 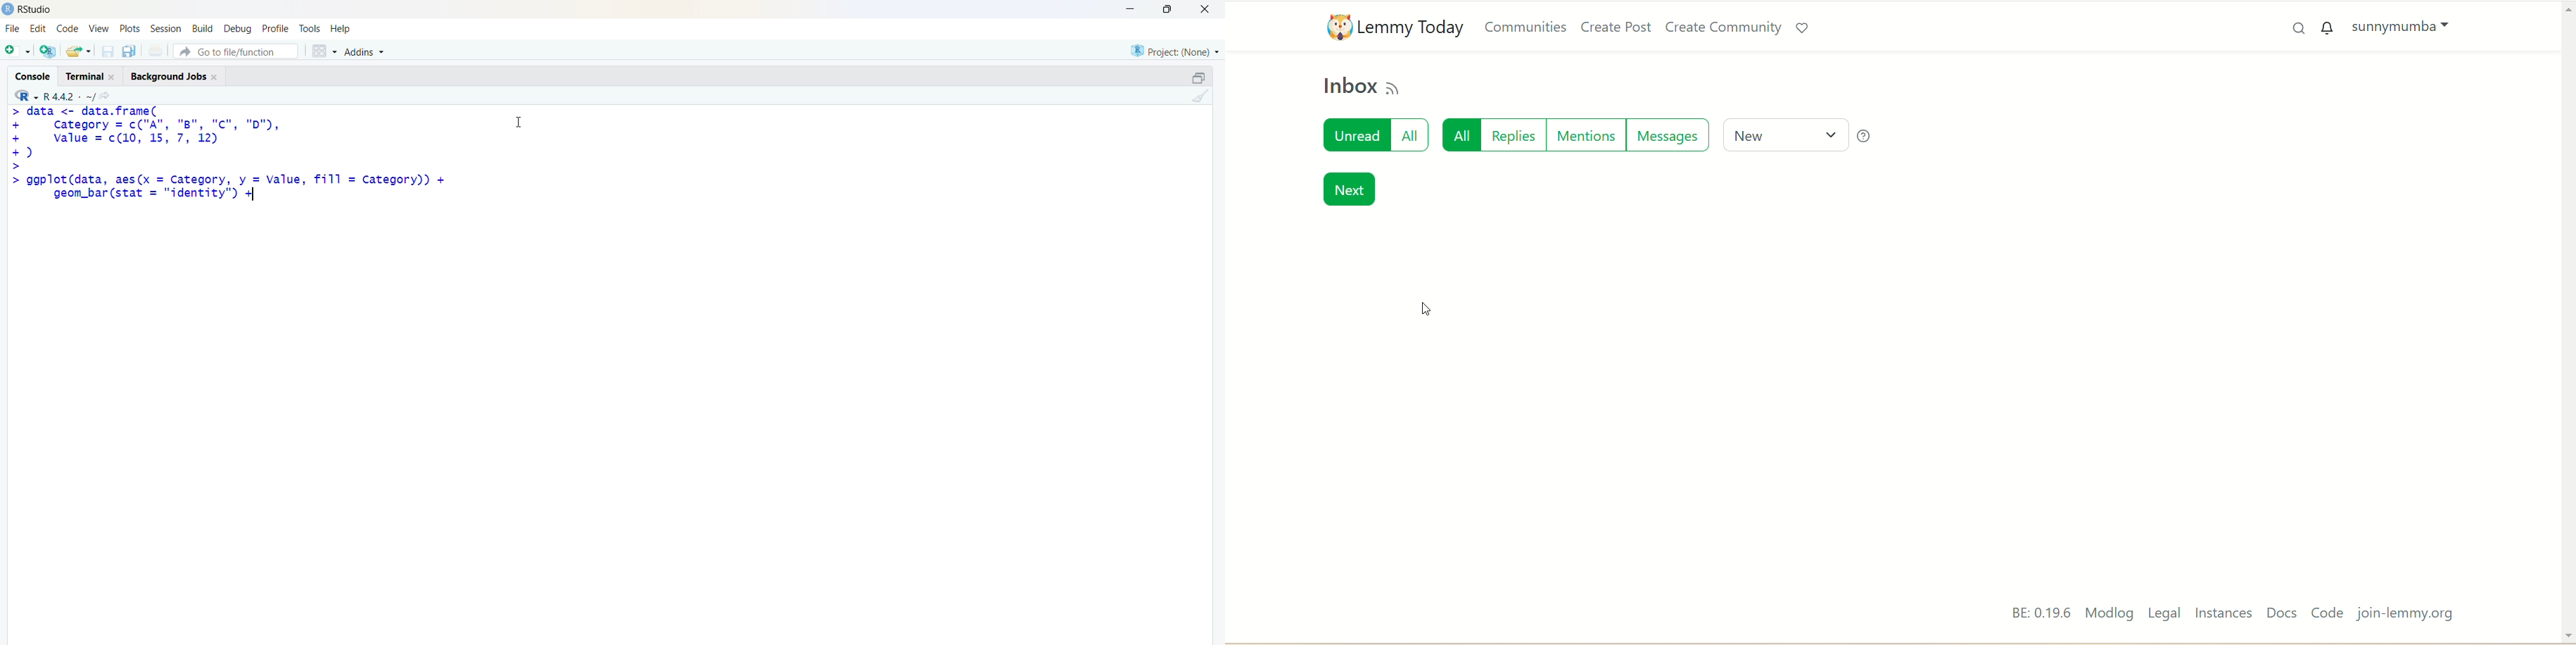 What do you see at coordinates (131, 29) in the screenshot?
I see `plots` at bounding box center [131, 29].